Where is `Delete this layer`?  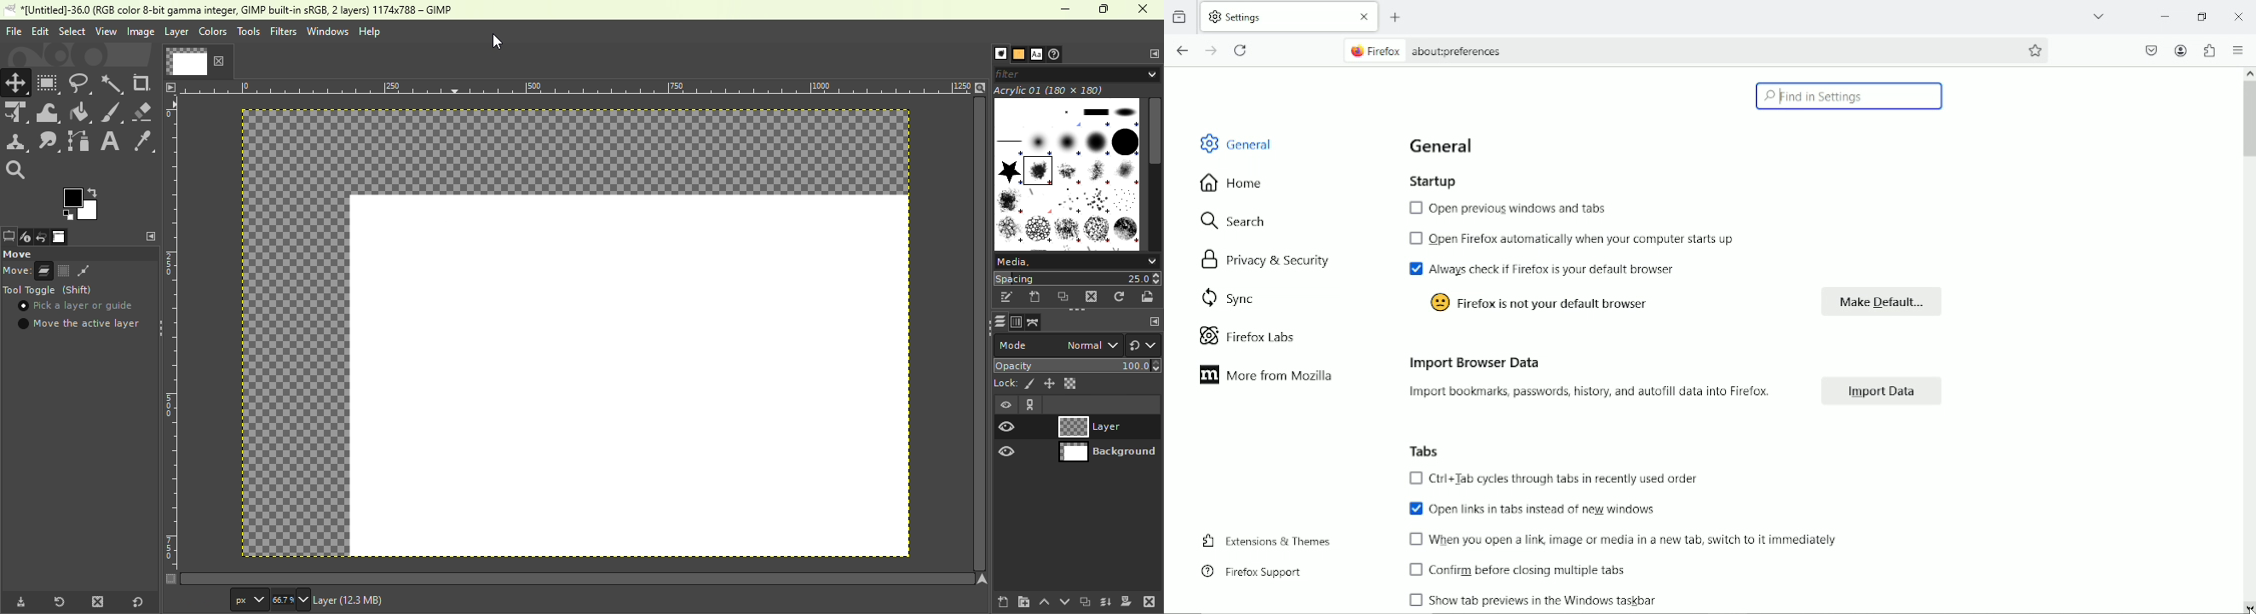 Delete this layer is located at coordinates (1150, 600).